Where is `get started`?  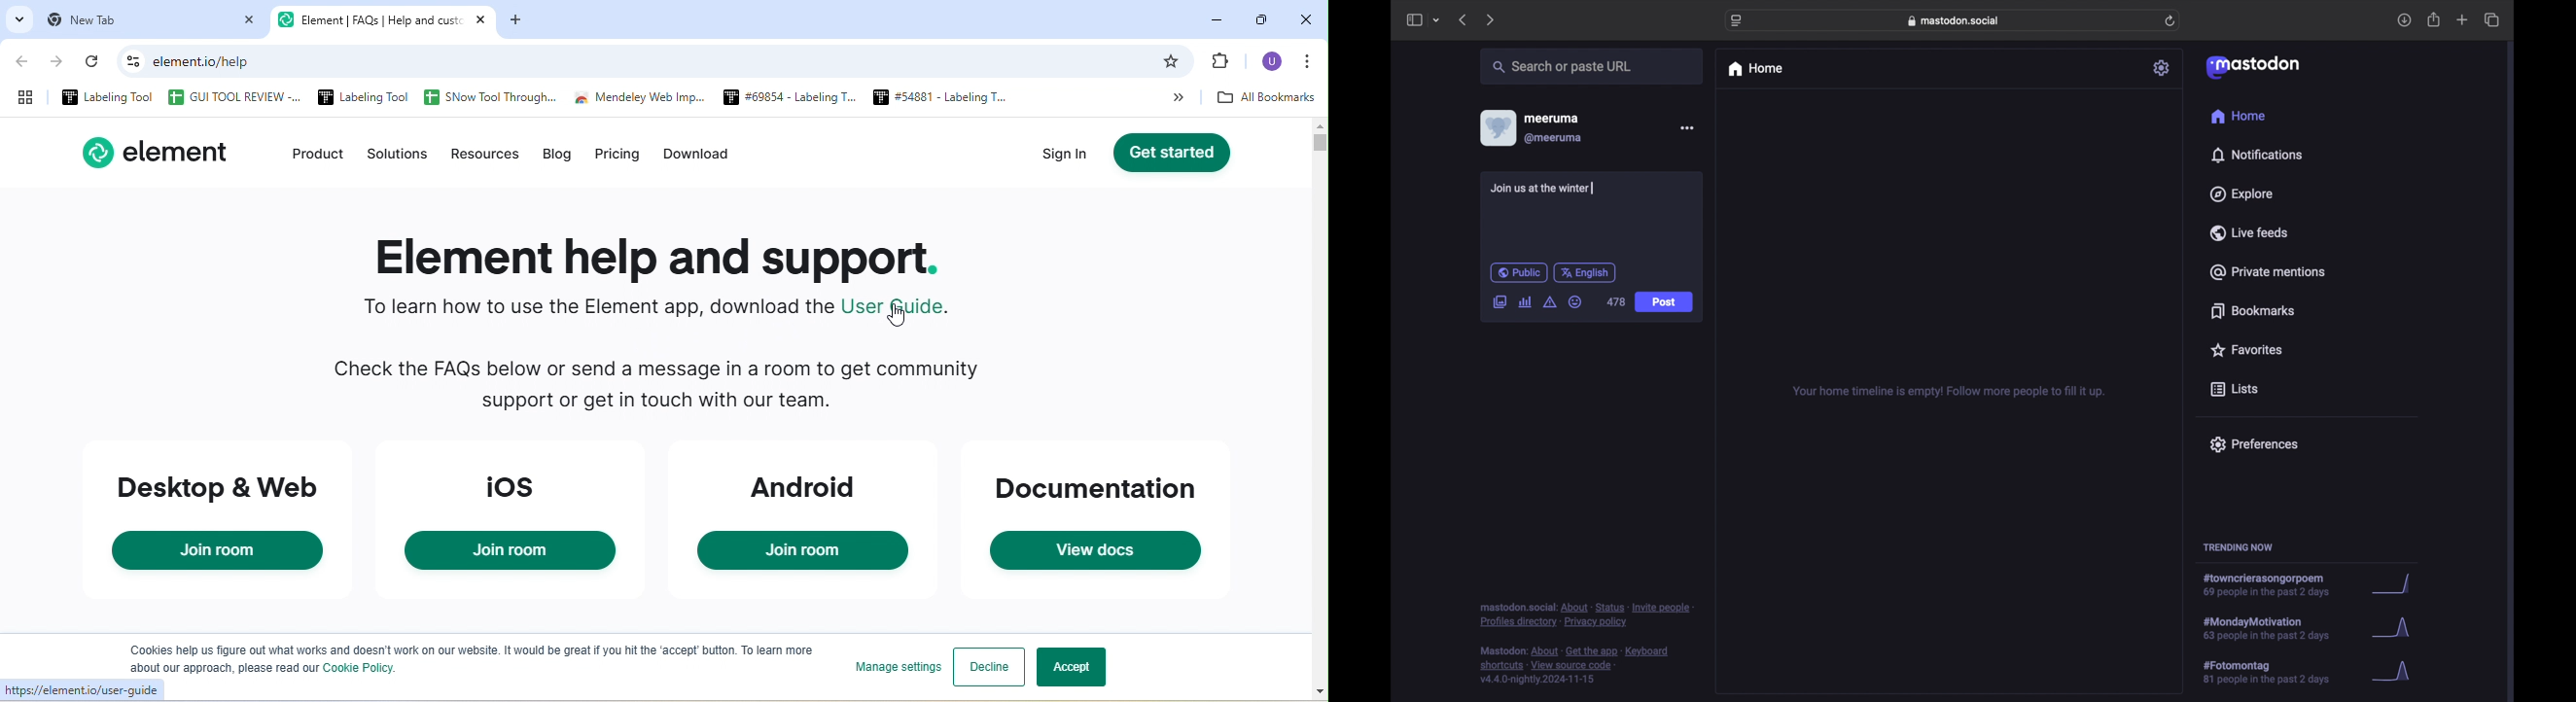
get started is located at coordinates (1176, 154).